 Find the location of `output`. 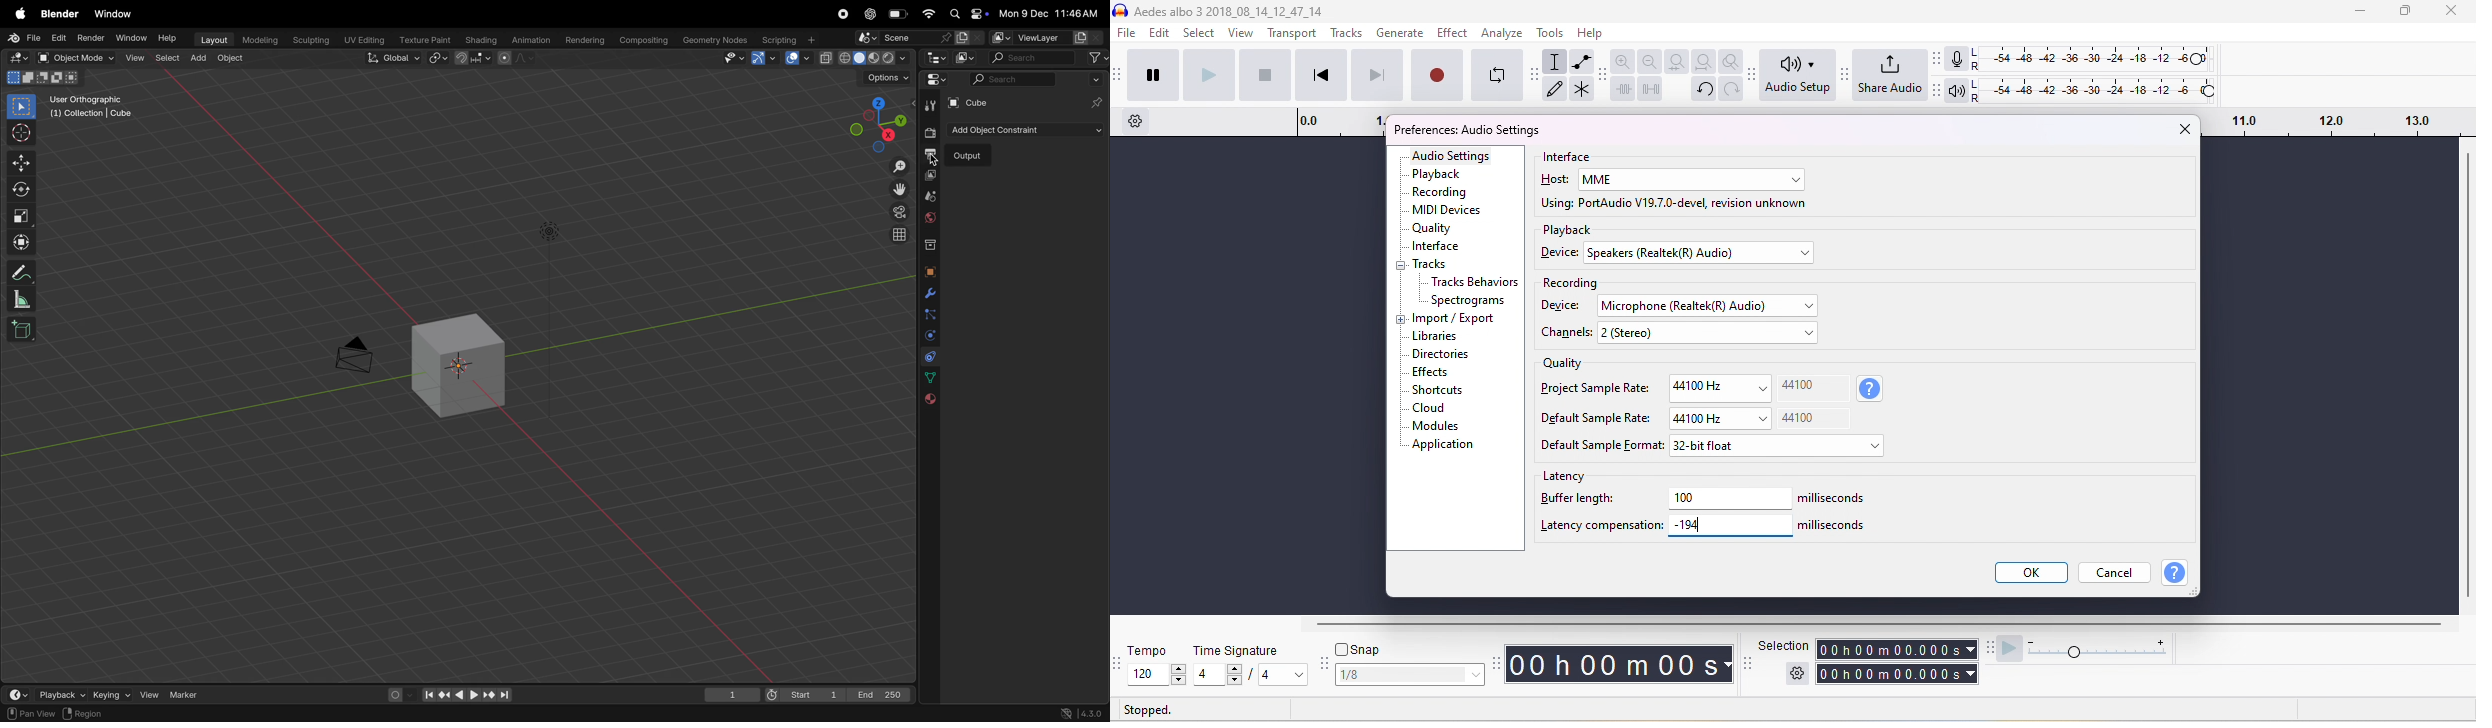

output is located at coordinates (931, 155).